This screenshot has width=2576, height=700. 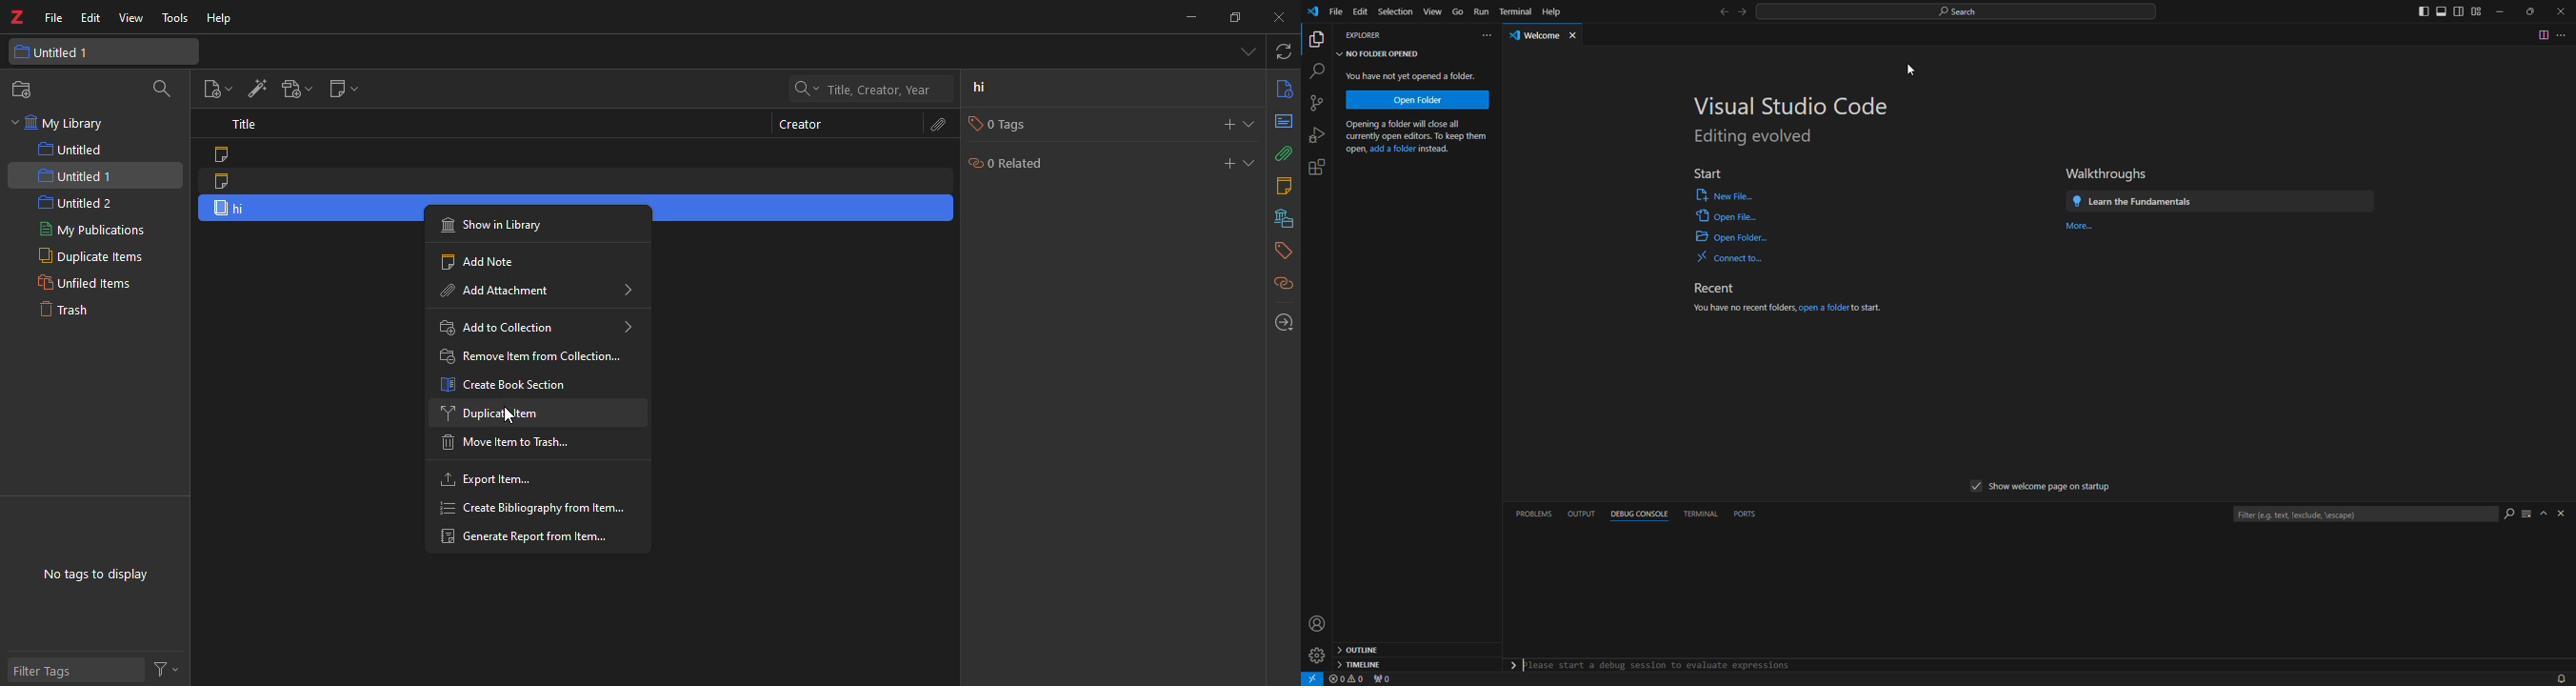 What do you see at coordinates (132, 19) in the screenshot?
I see `view` at bounding box center [132, 19].